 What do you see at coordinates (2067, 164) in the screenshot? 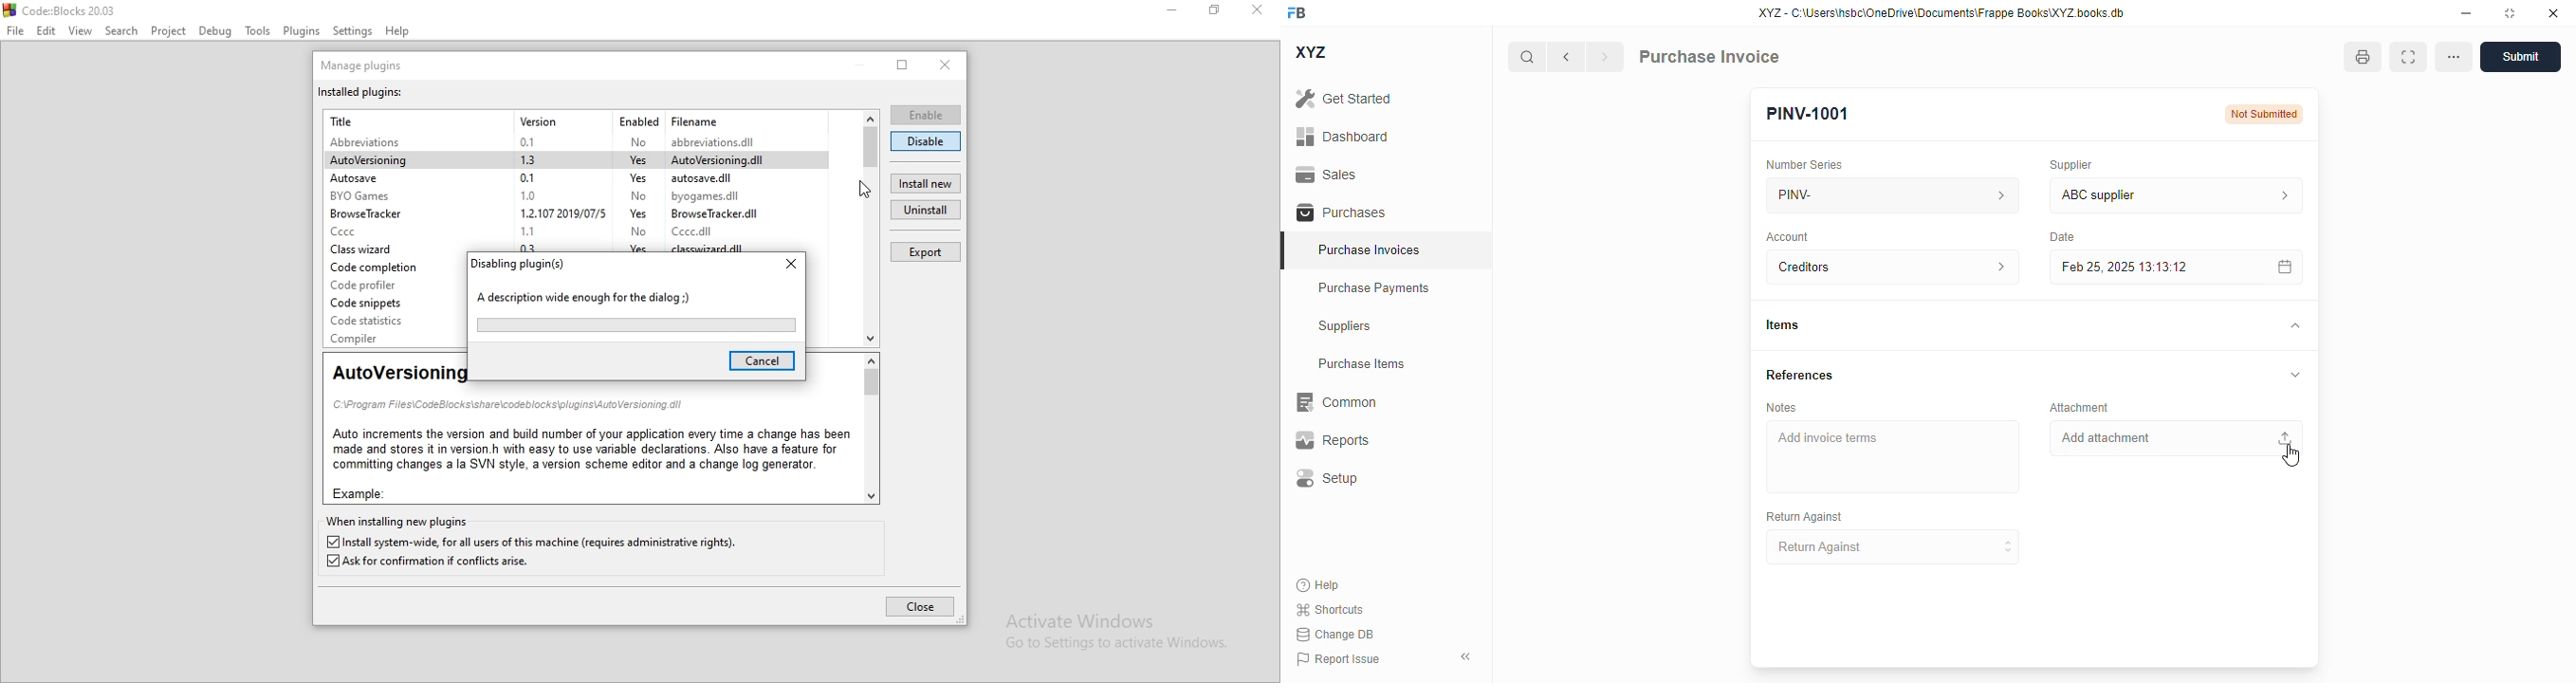
I see `supplier` at bounding box center [2067, 164].